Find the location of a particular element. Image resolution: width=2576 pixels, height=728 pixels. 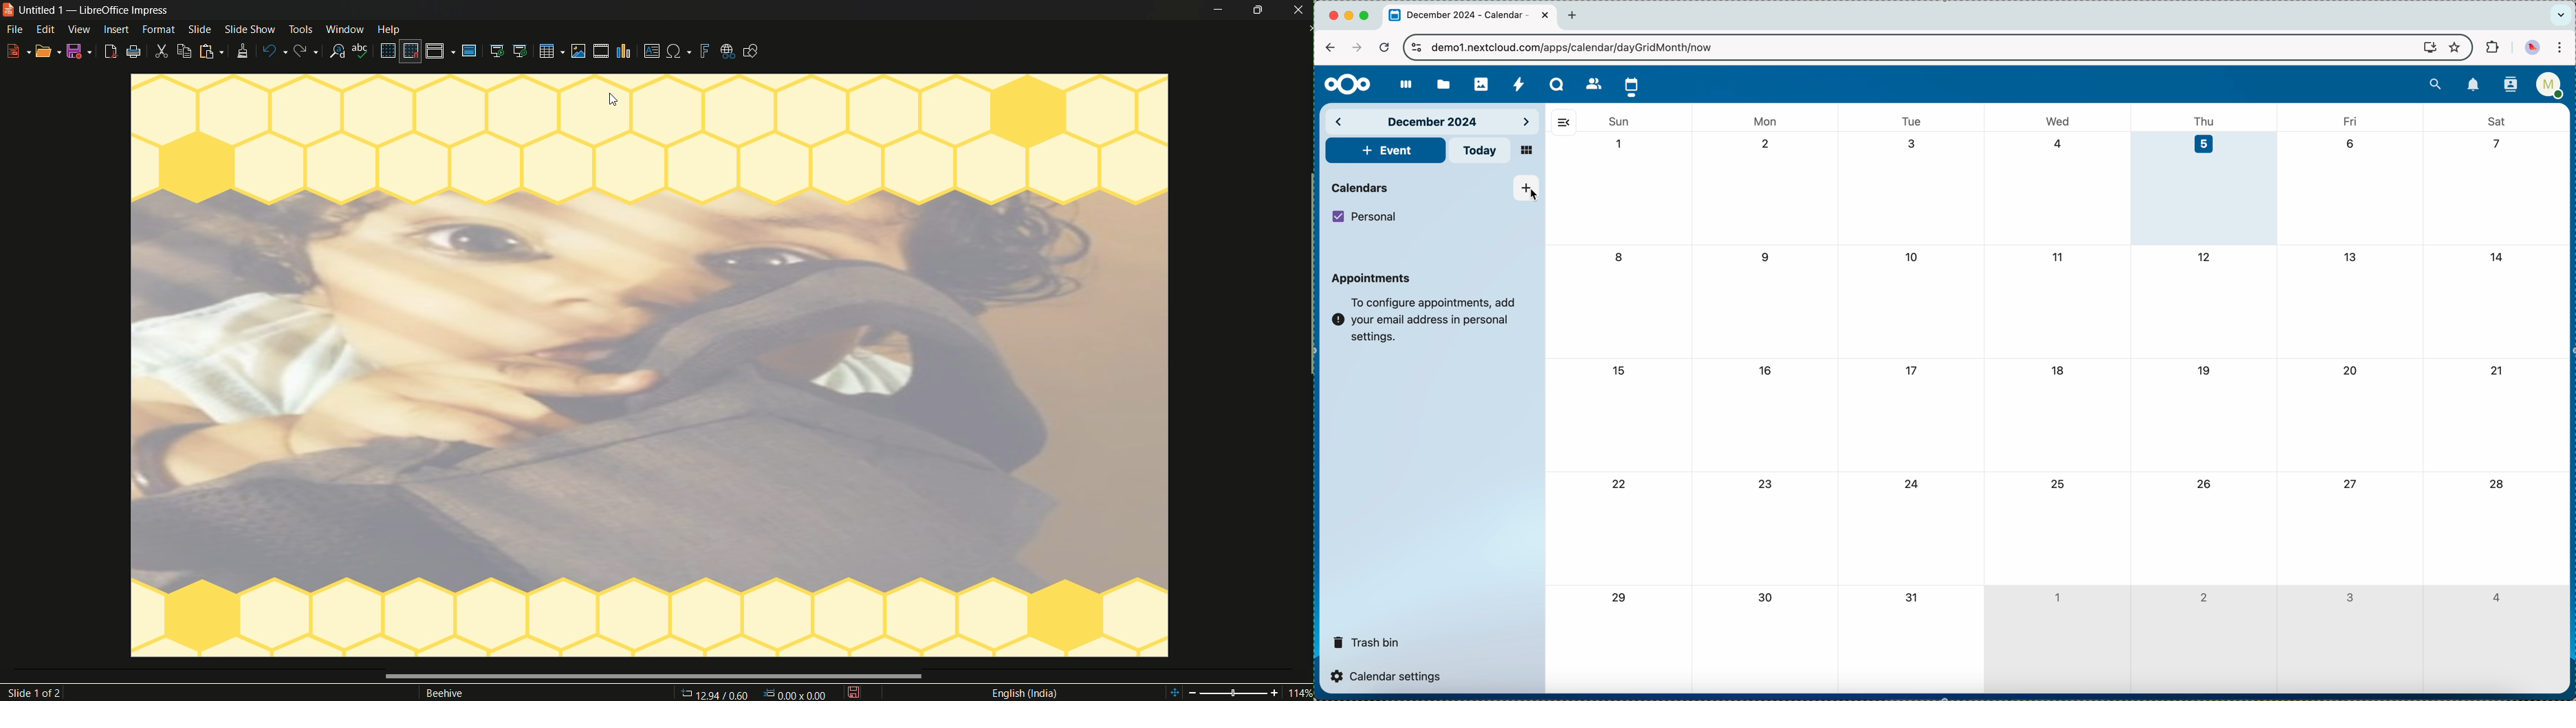

navigate back is located at coordinates (1330, 47).